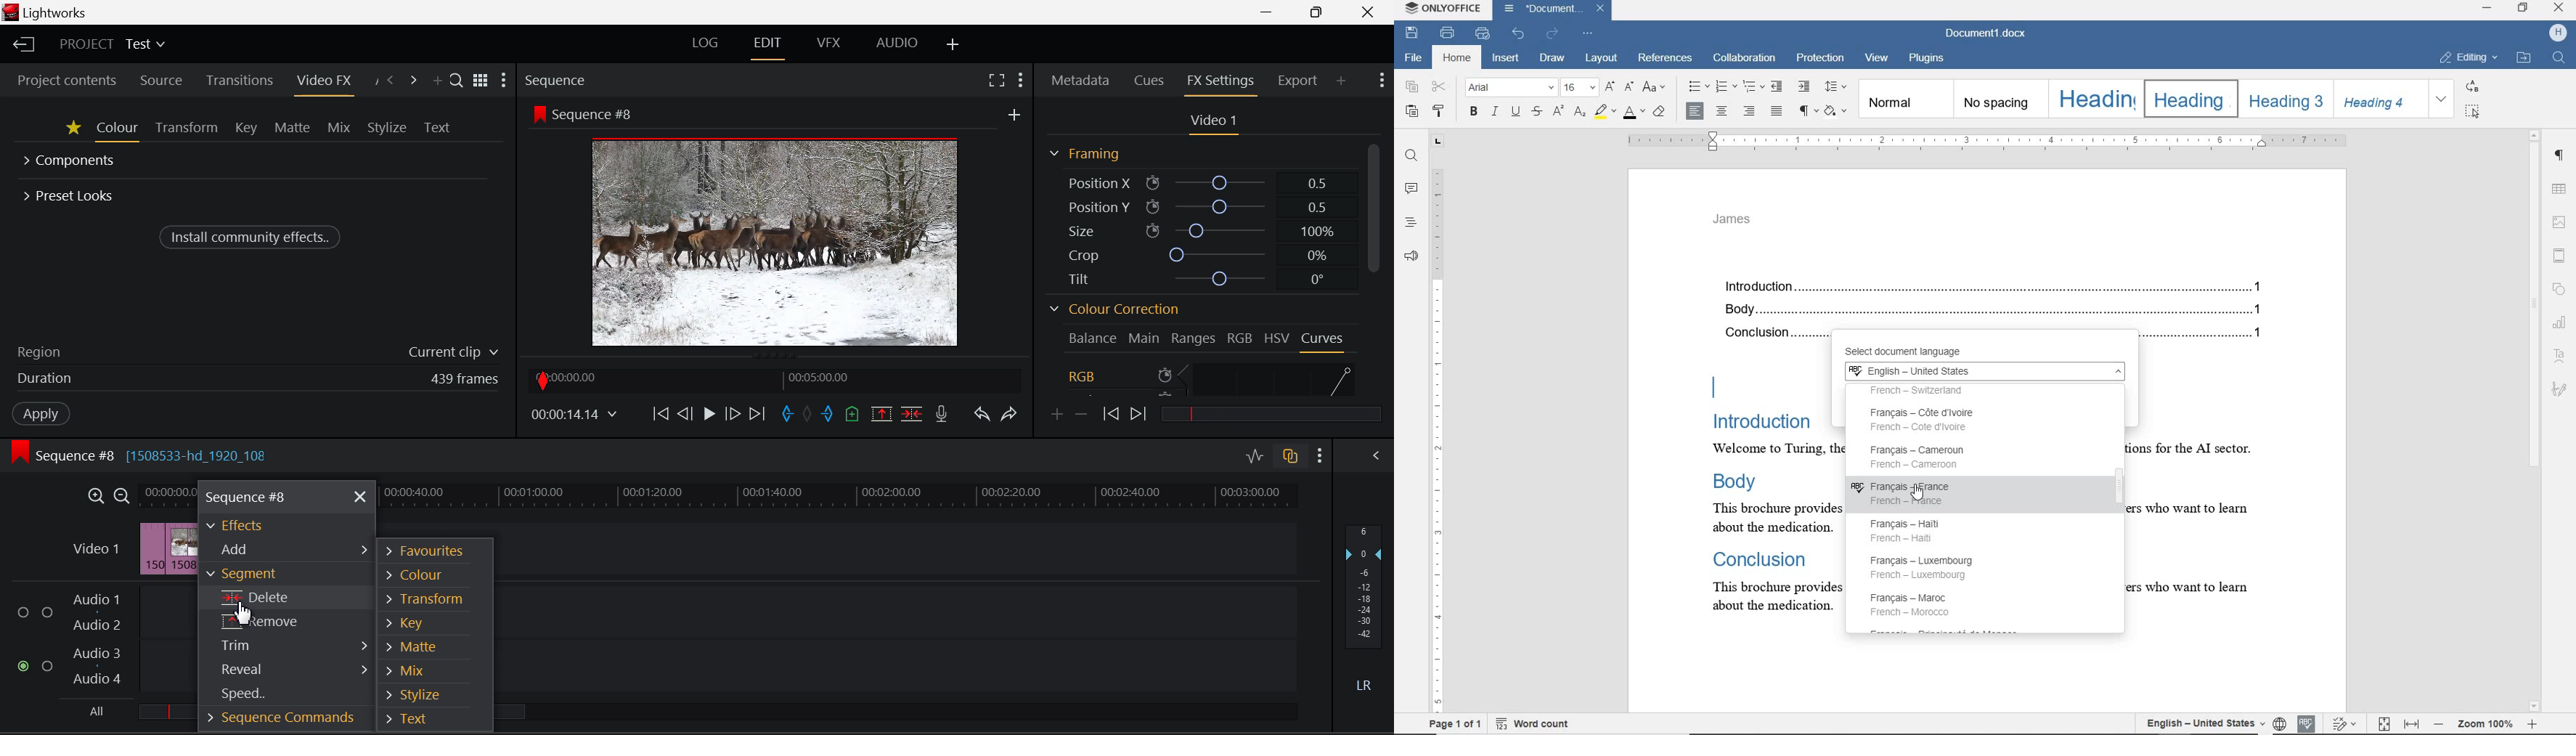  Describe the element at coordinates (844, 497) in the screenshot. I see `Project Timeline Tracks` at that location.